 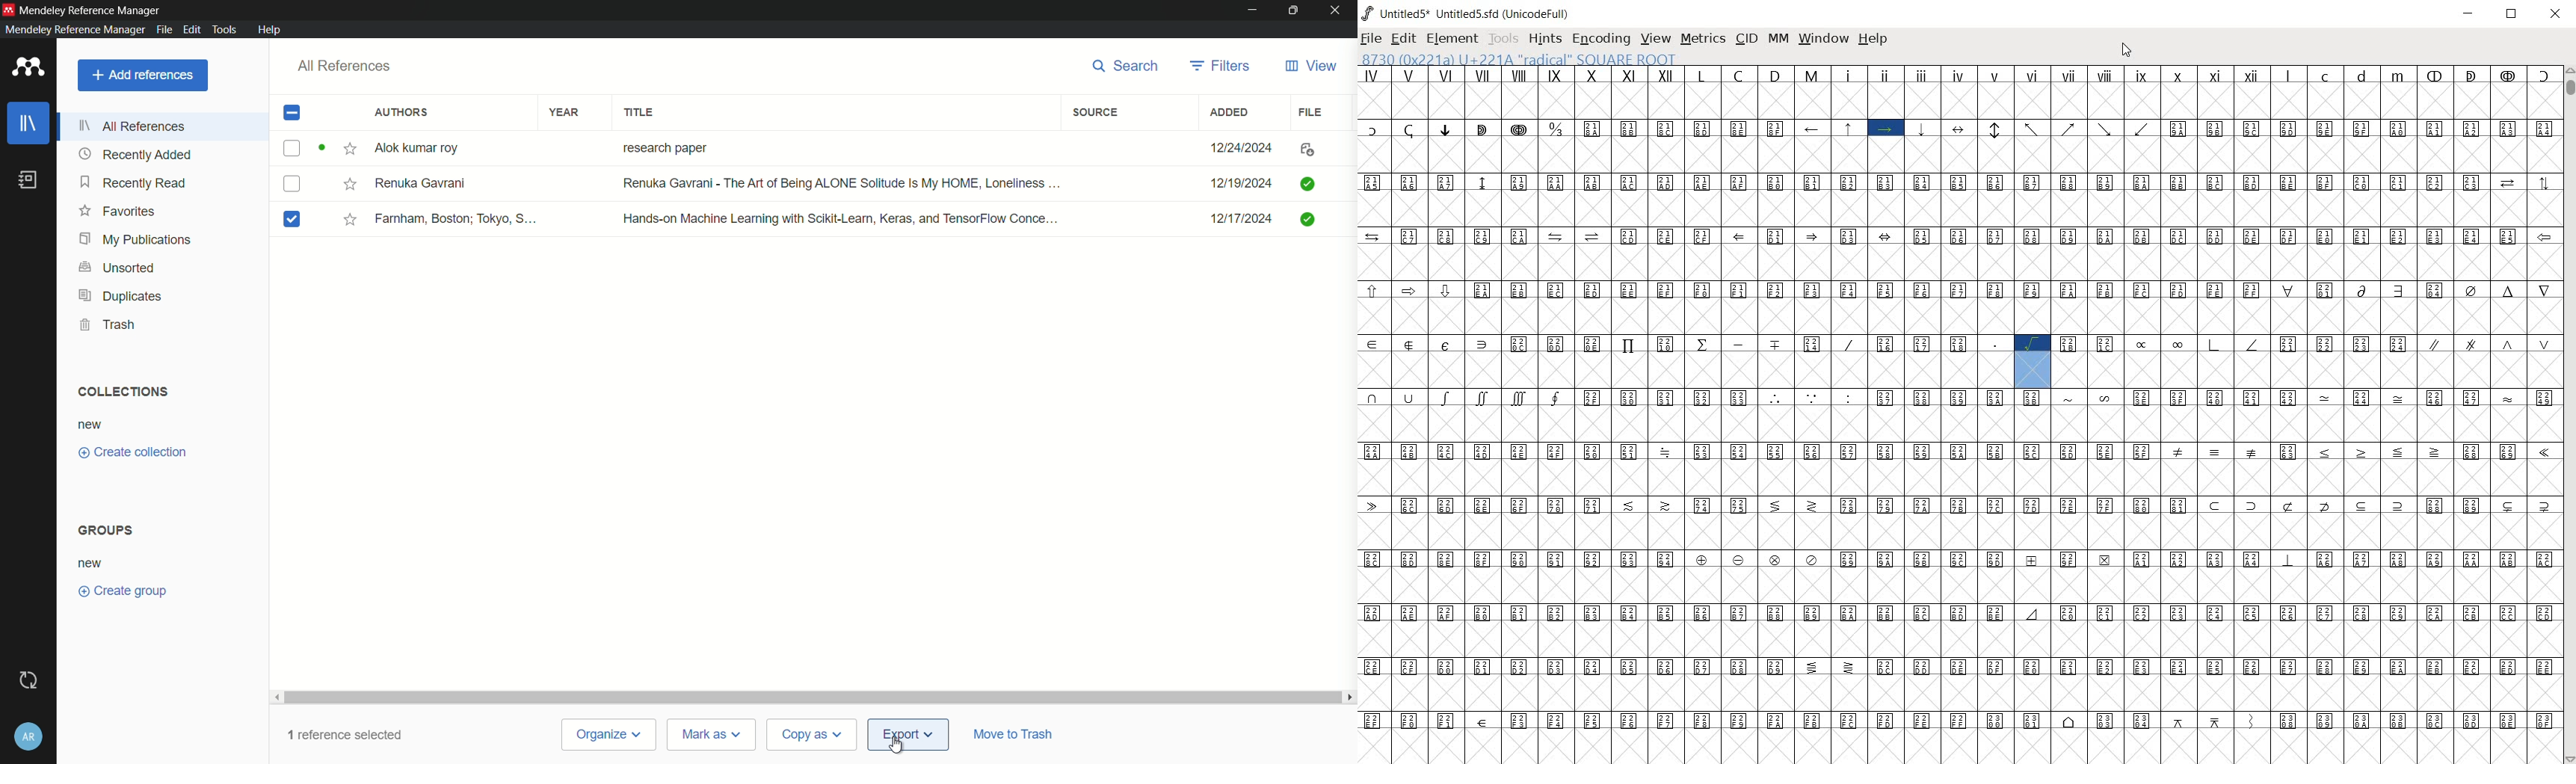 What do you see at coordinates (270, 30) in the screenshot?
I see `help menu` at bounding box center [270, 30].